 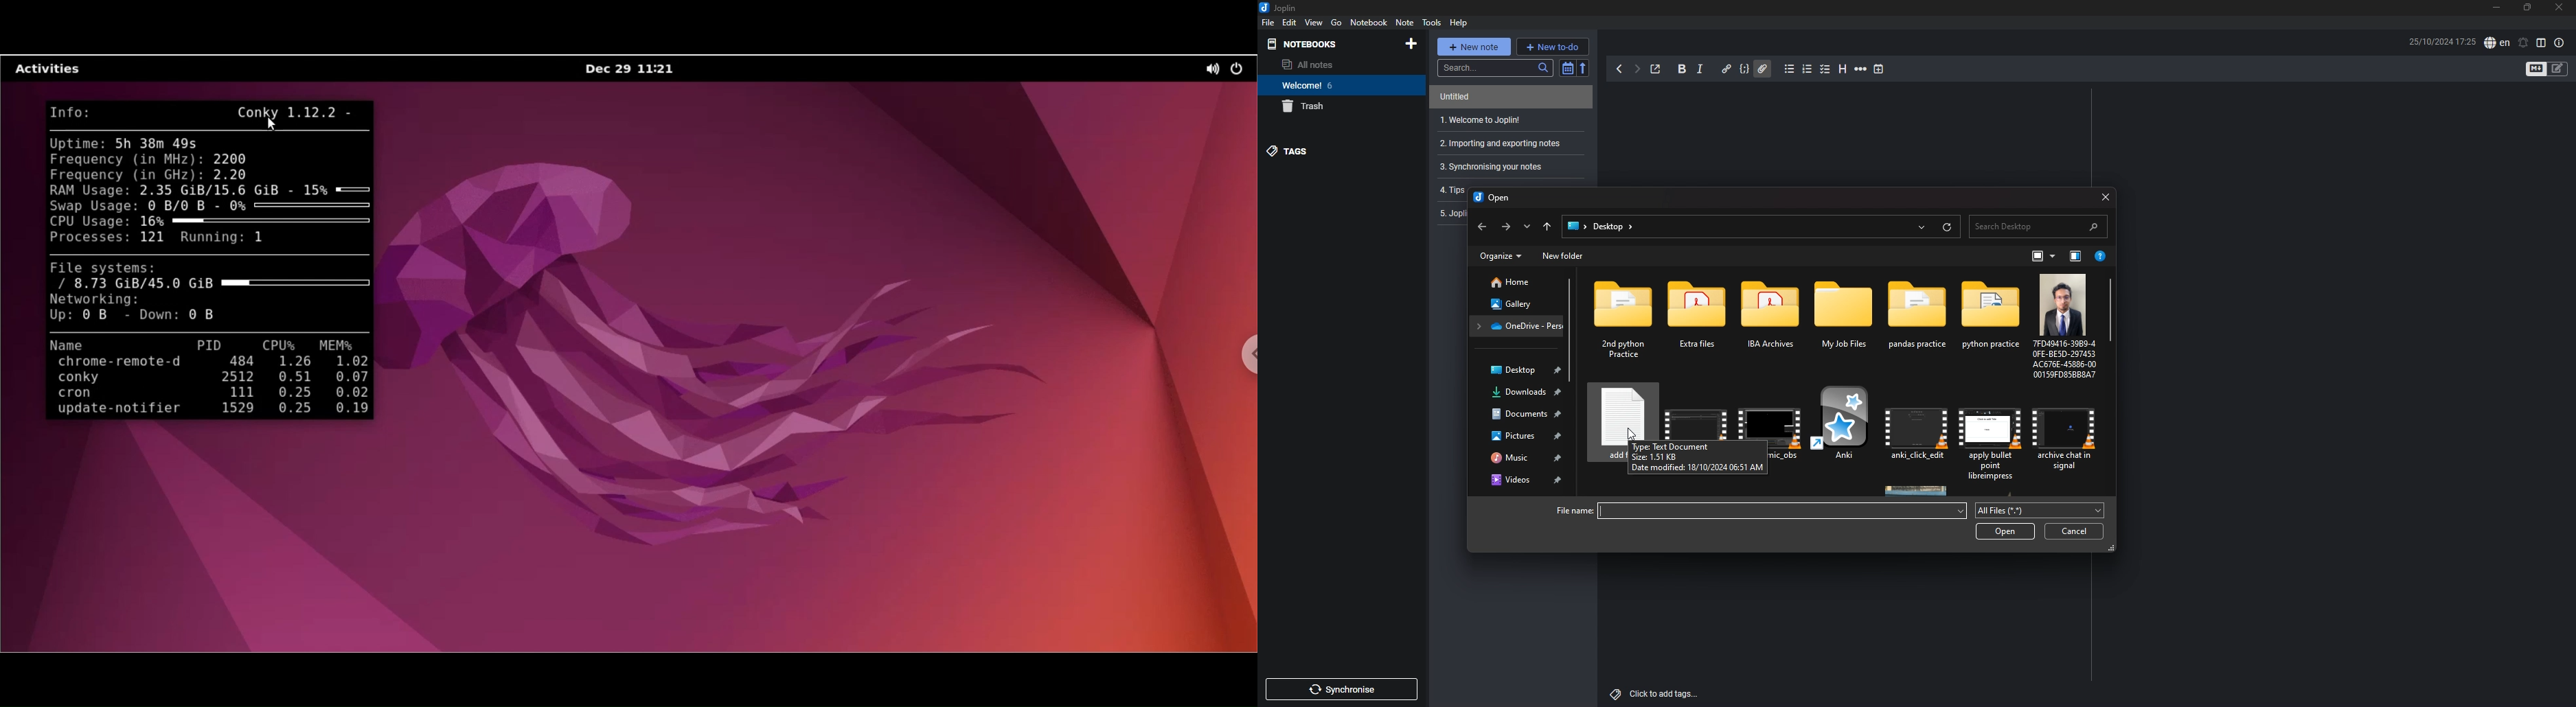 What do you see at coordinates (1615, 227) in the screenshot?
I see `desktop` at bounding box center [1615, 227].